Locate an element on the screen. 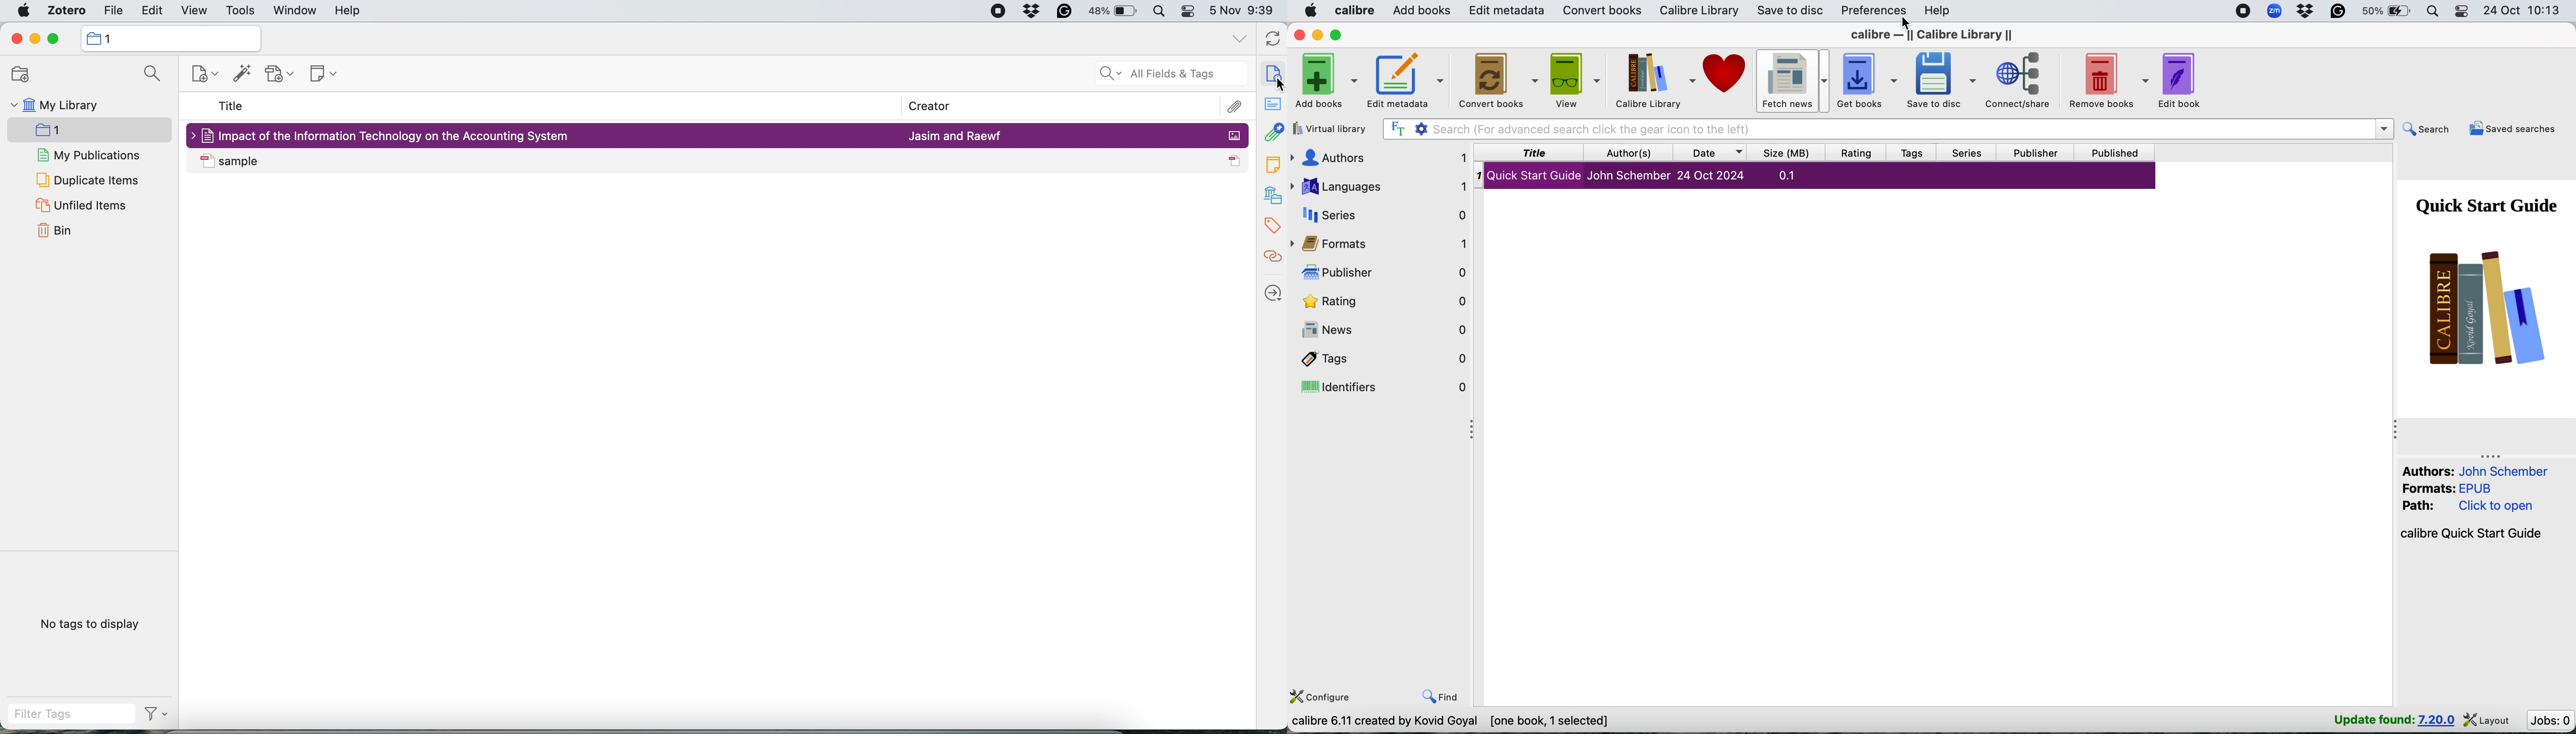 Image resolution: width=2576 pixels, height=756 pixels. minimise is located at coordinates (33, 39).